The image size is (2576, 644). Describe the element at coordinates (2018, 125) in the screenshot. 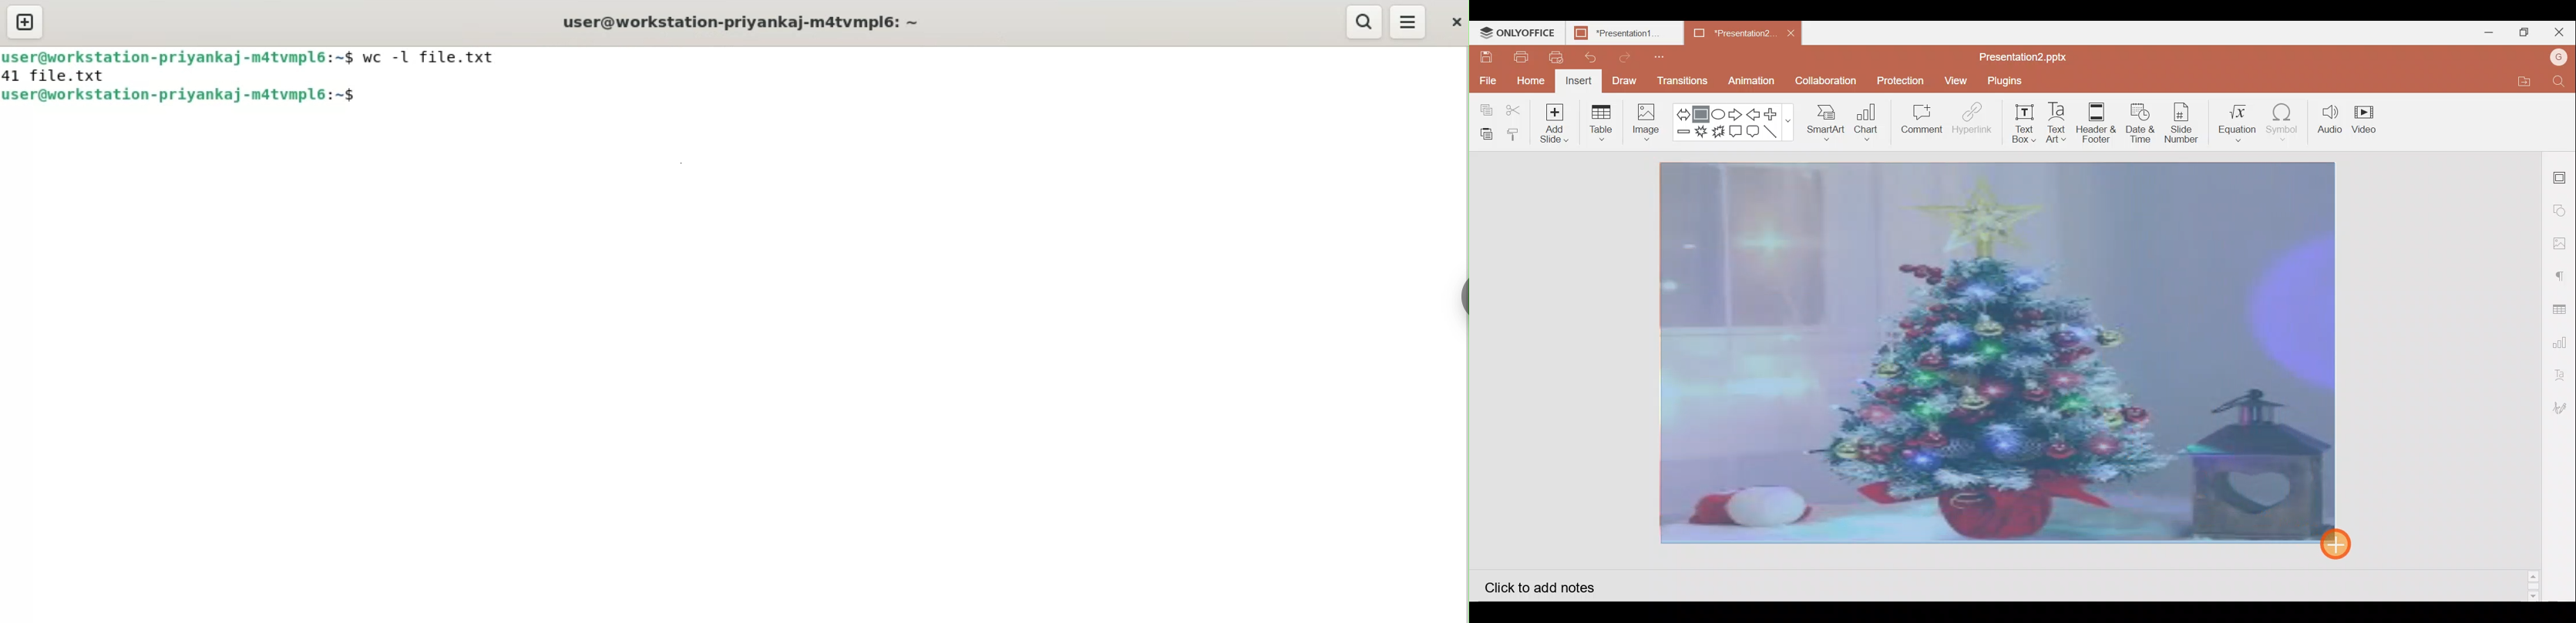

I see `Text box` at that location.